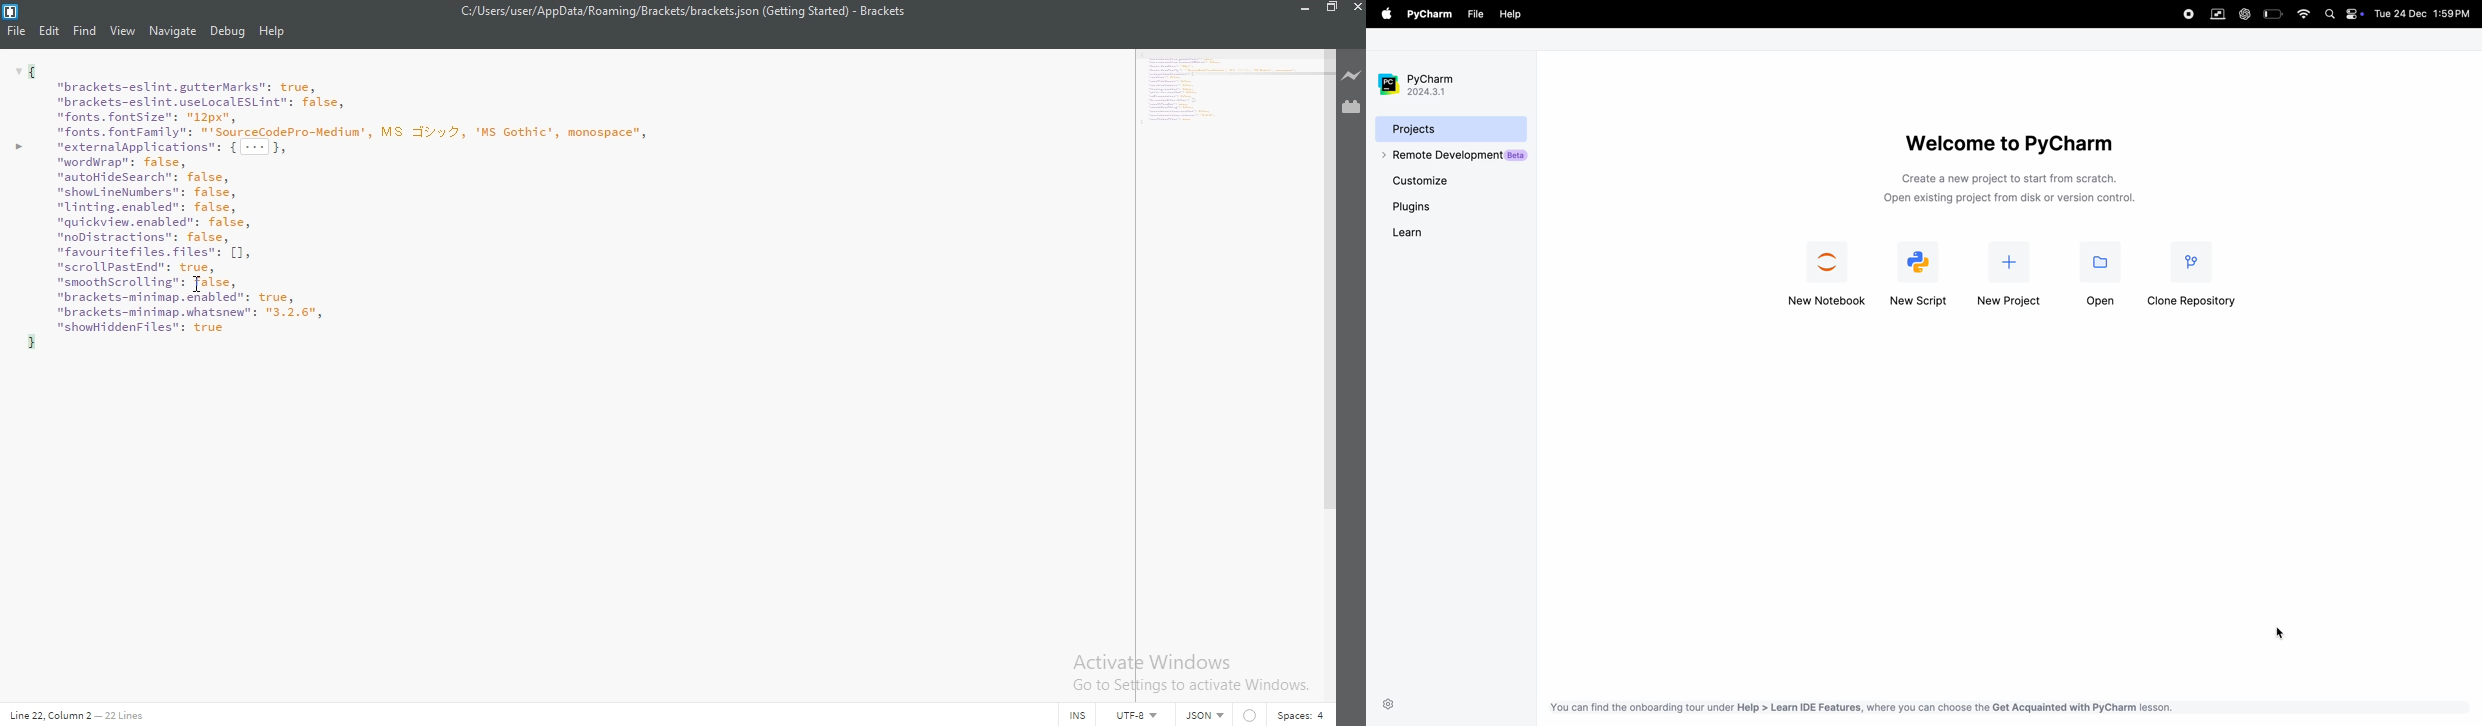 The width and height of the screenshot is (2492, 728). What do you see at coordinates (2285, 633) in the screenshot?
I see `cursor` at bounding box center [2285, 633].